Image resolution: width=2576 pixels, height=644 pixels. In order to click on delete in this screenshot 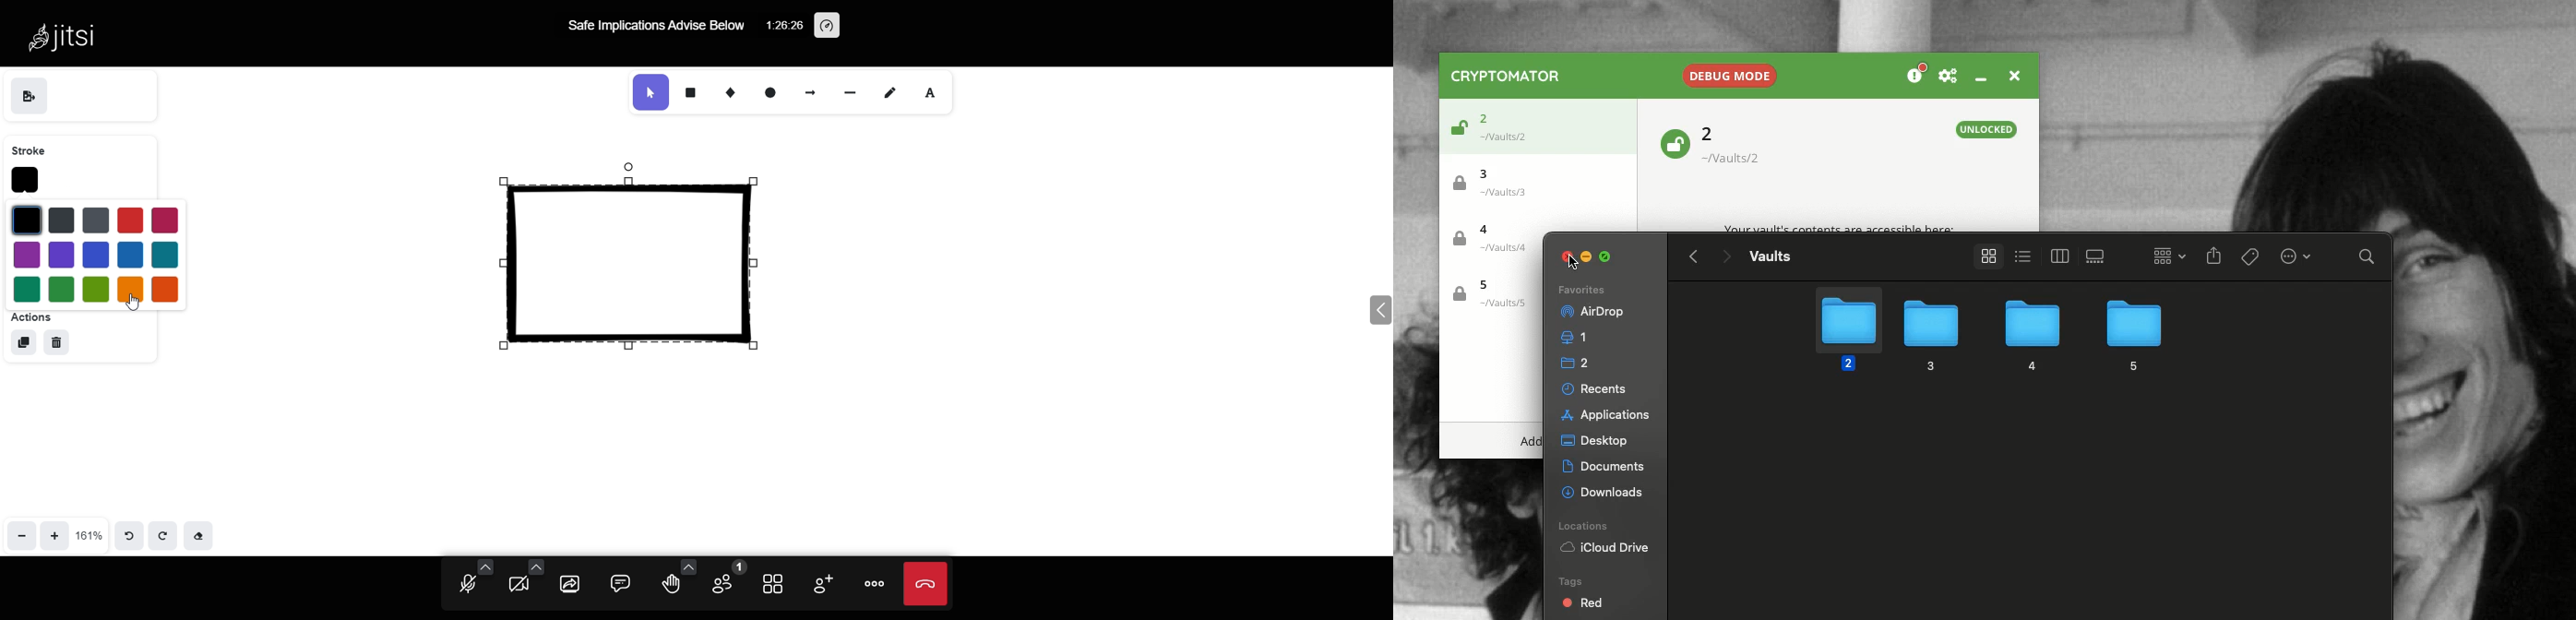, I will do `click(57, 340)`.